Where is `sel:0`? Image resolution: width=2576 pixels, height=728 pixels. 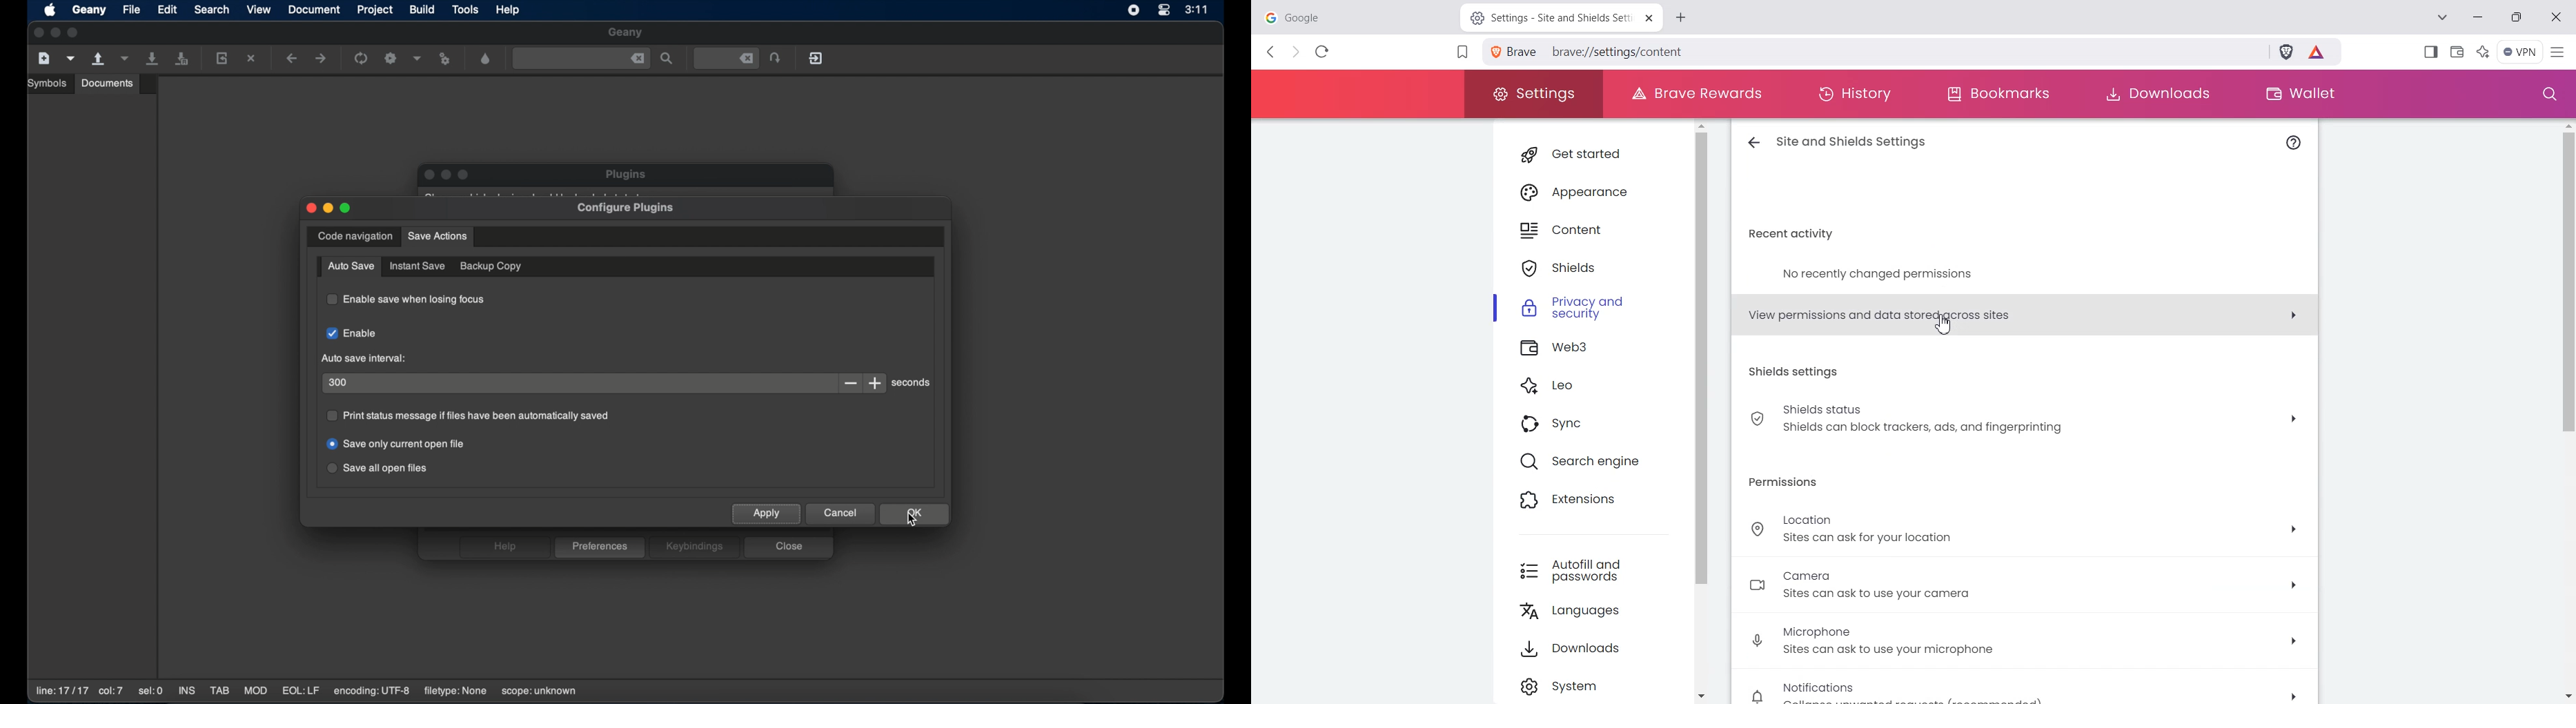
sel:0 is located at coordinates (152, 692).